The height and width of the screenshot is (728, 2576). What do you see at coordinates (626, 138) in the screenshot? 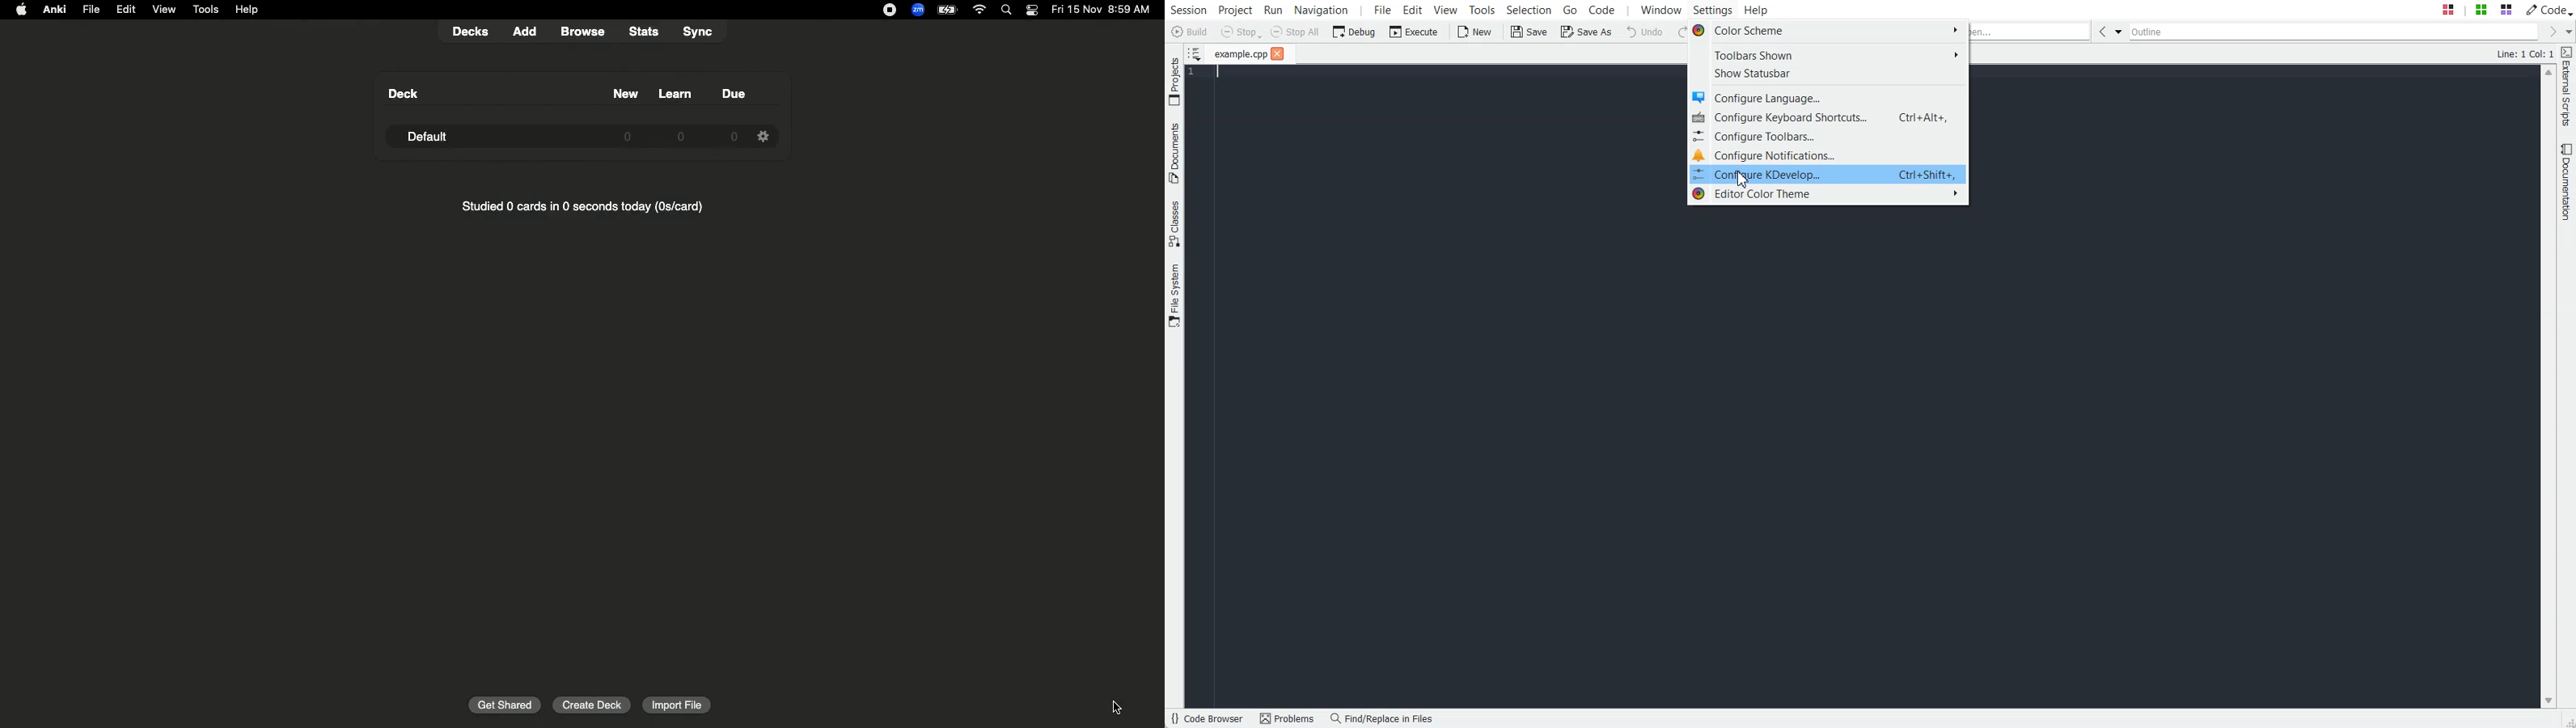
I see `0` at bounding box center [626, 138].